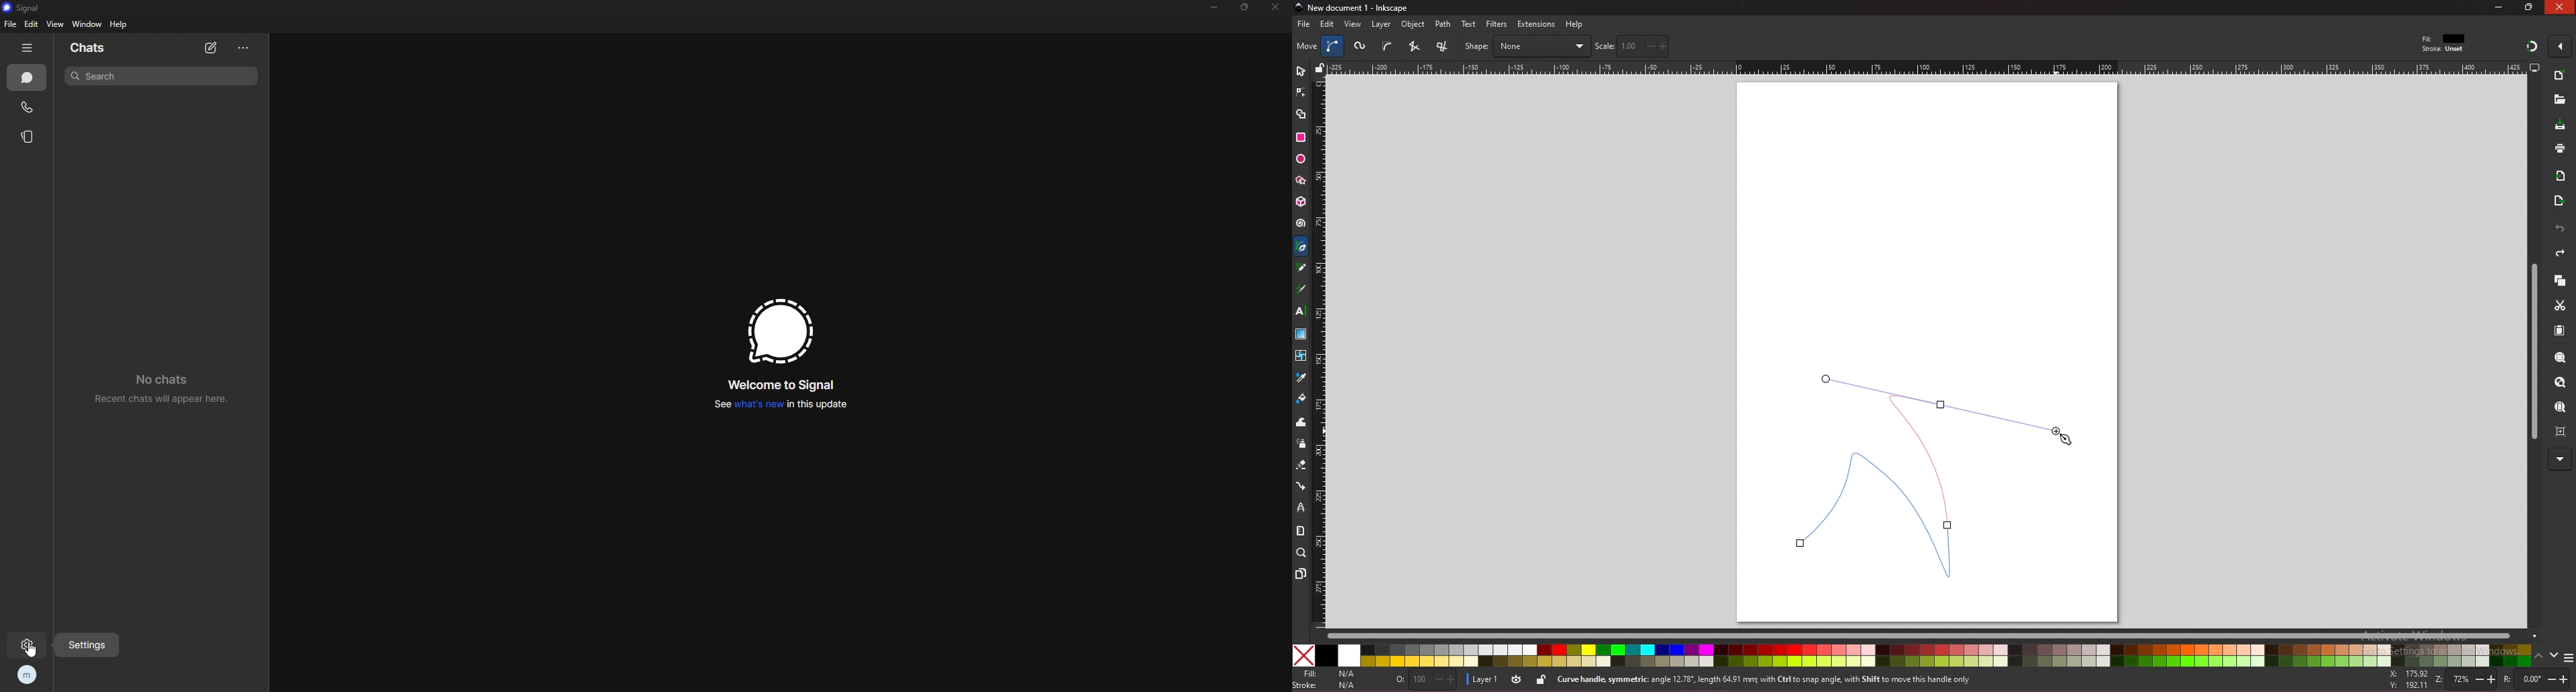 Image resolution: width=2576 pixels, height=700 pixels. I want to click on close, so click(2561, 7).